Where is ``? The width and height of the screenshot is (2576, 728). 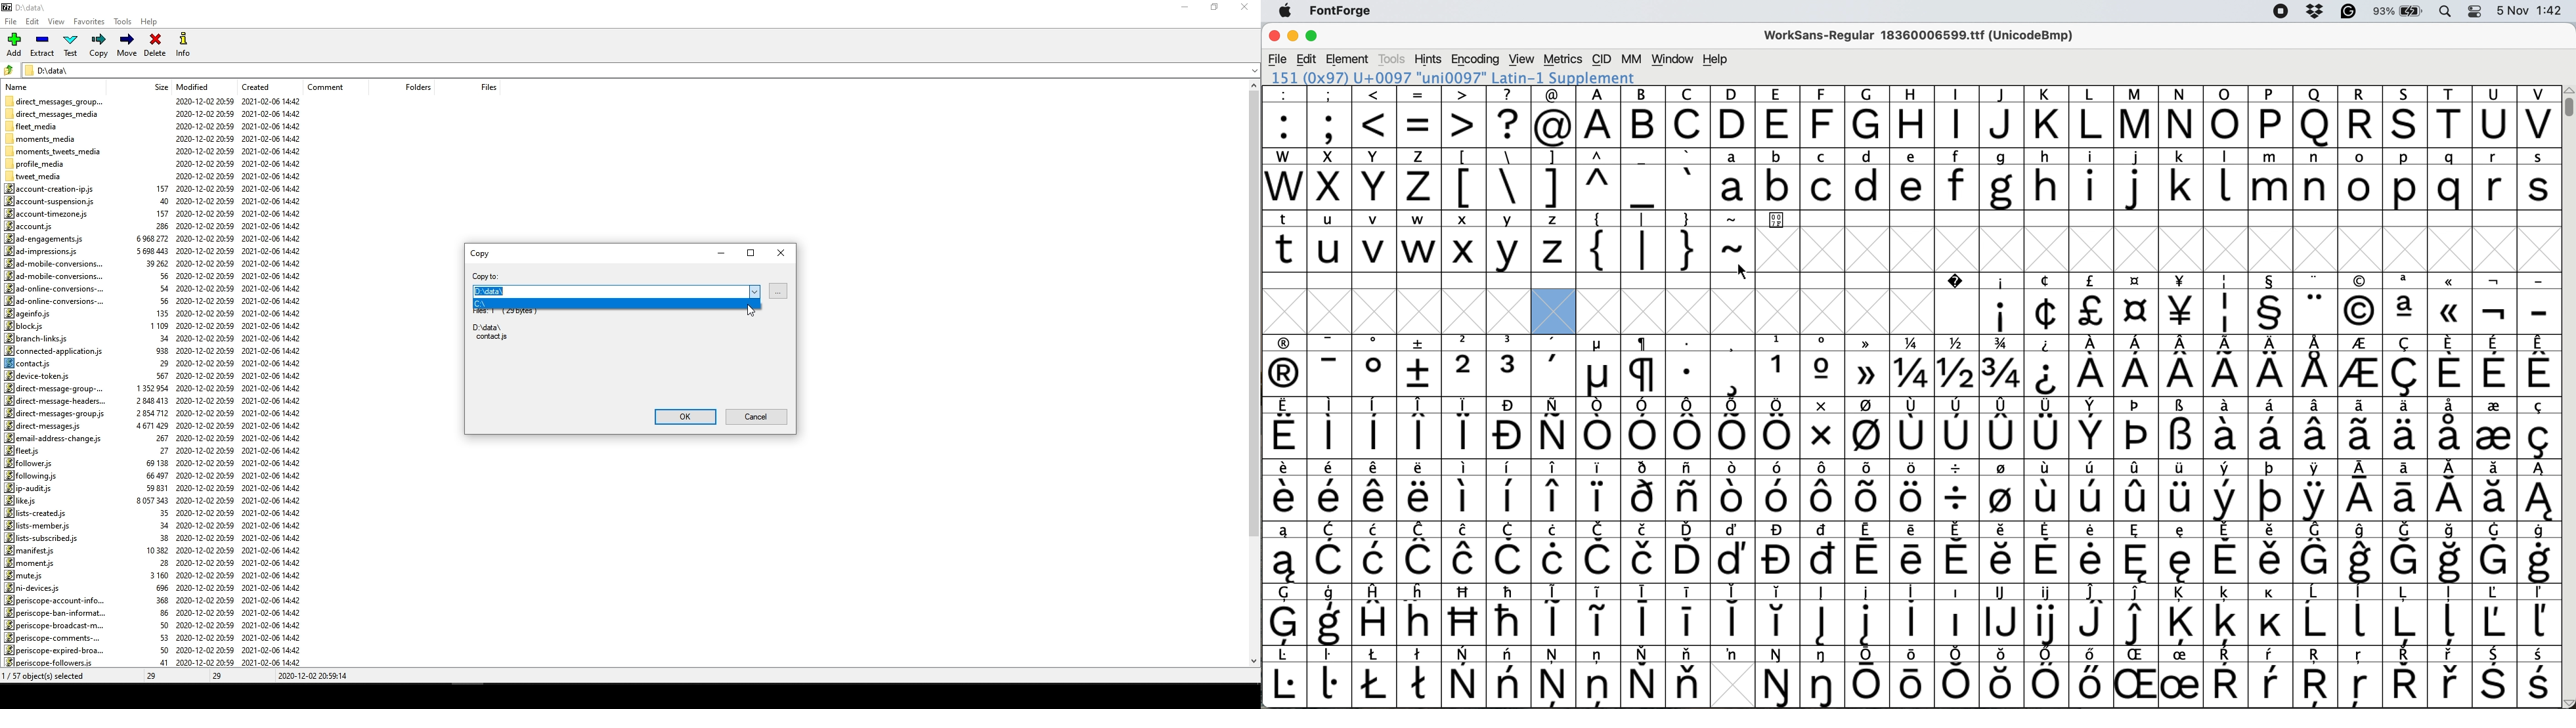
 is located at coordinates (2003, 676).